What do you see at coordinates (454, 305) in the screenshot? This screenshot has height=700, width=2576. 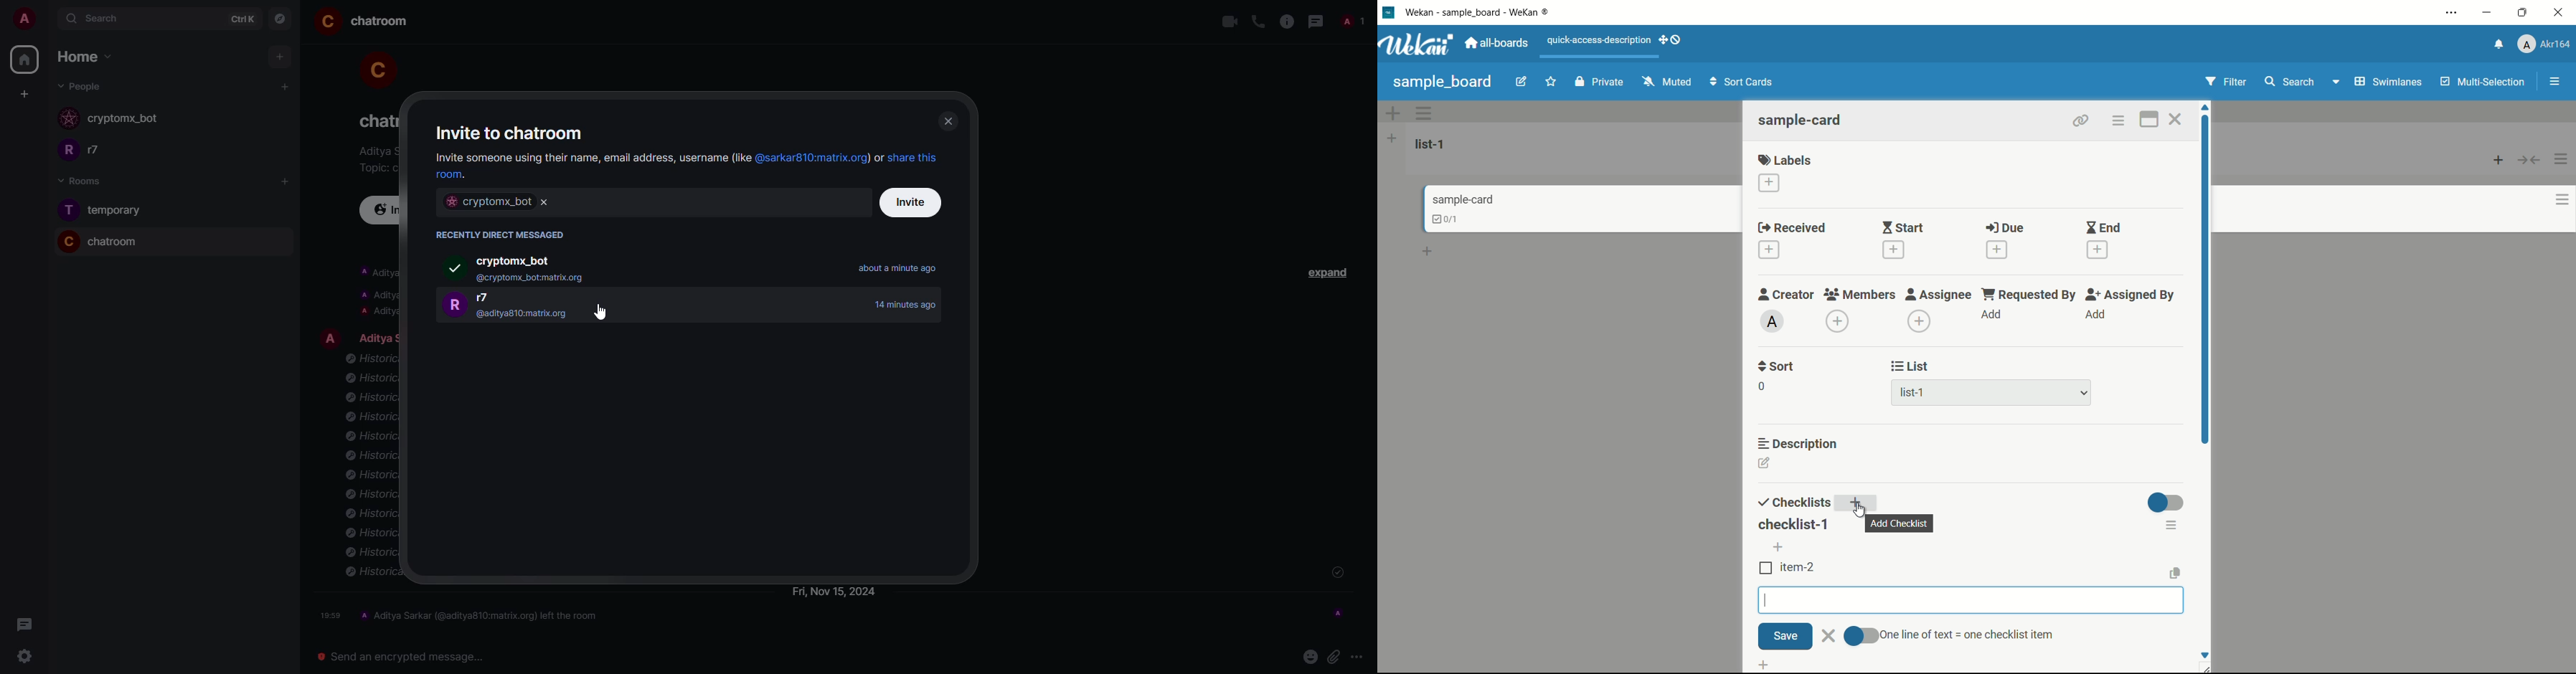 I see `prfile` at bounding box center [454, 305].